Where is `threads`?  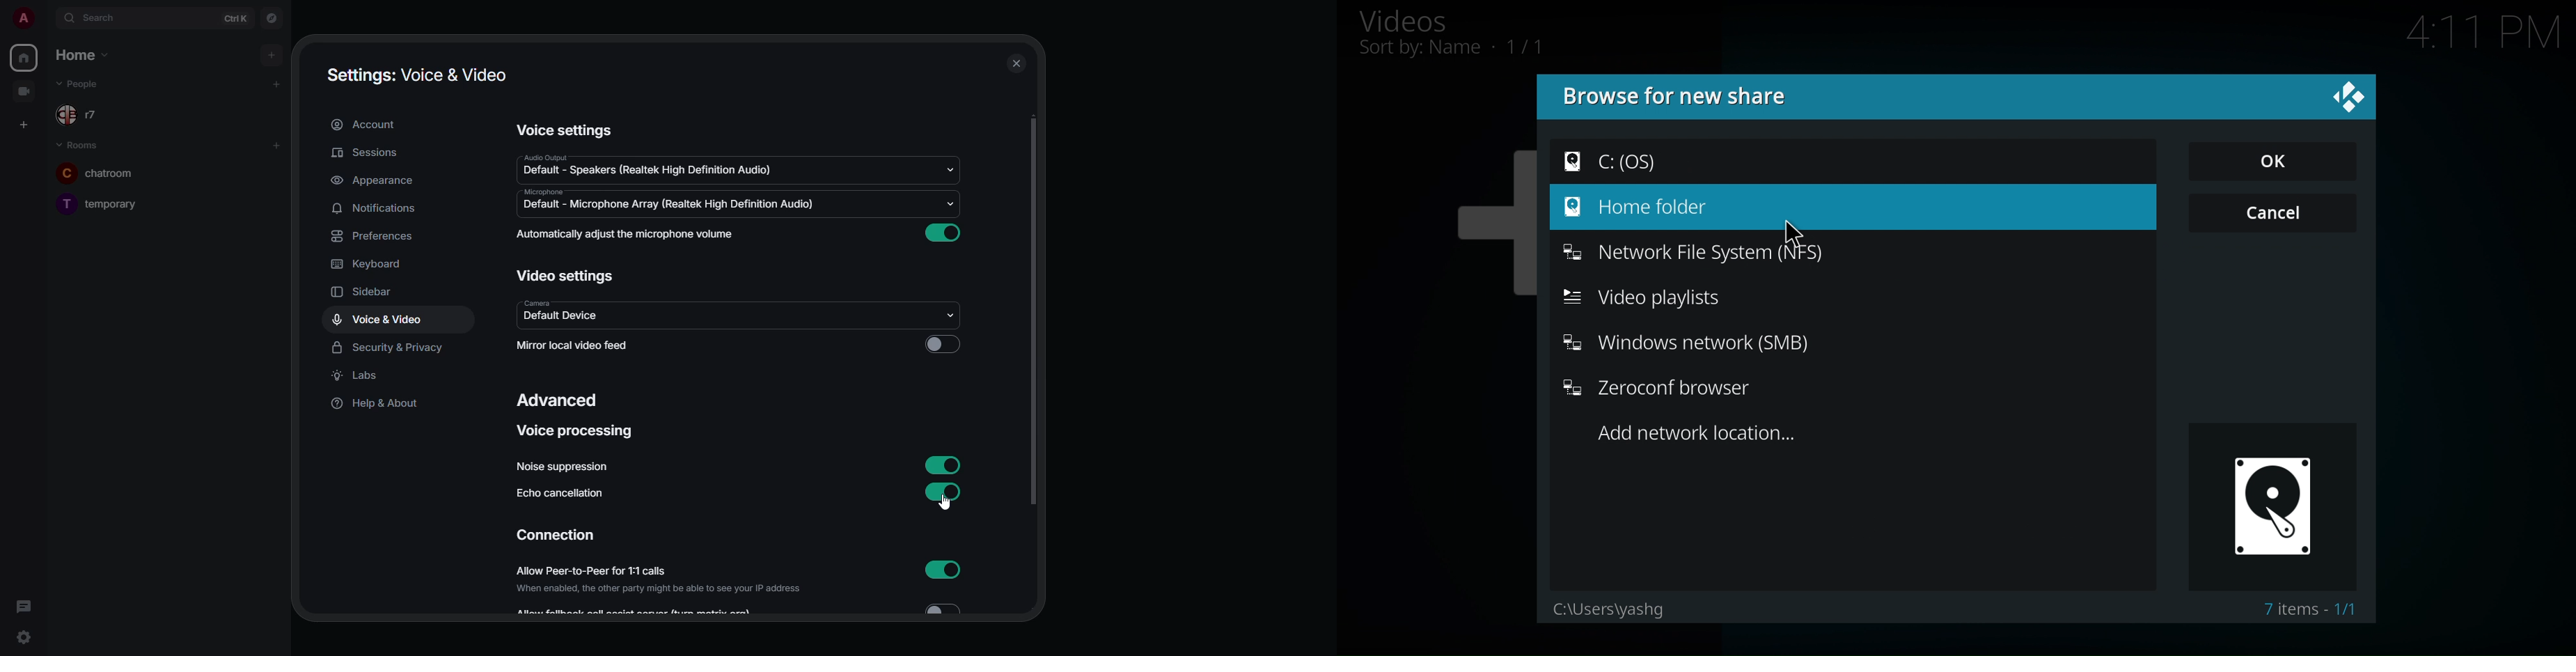
threads is located at coordinates (24, 606).